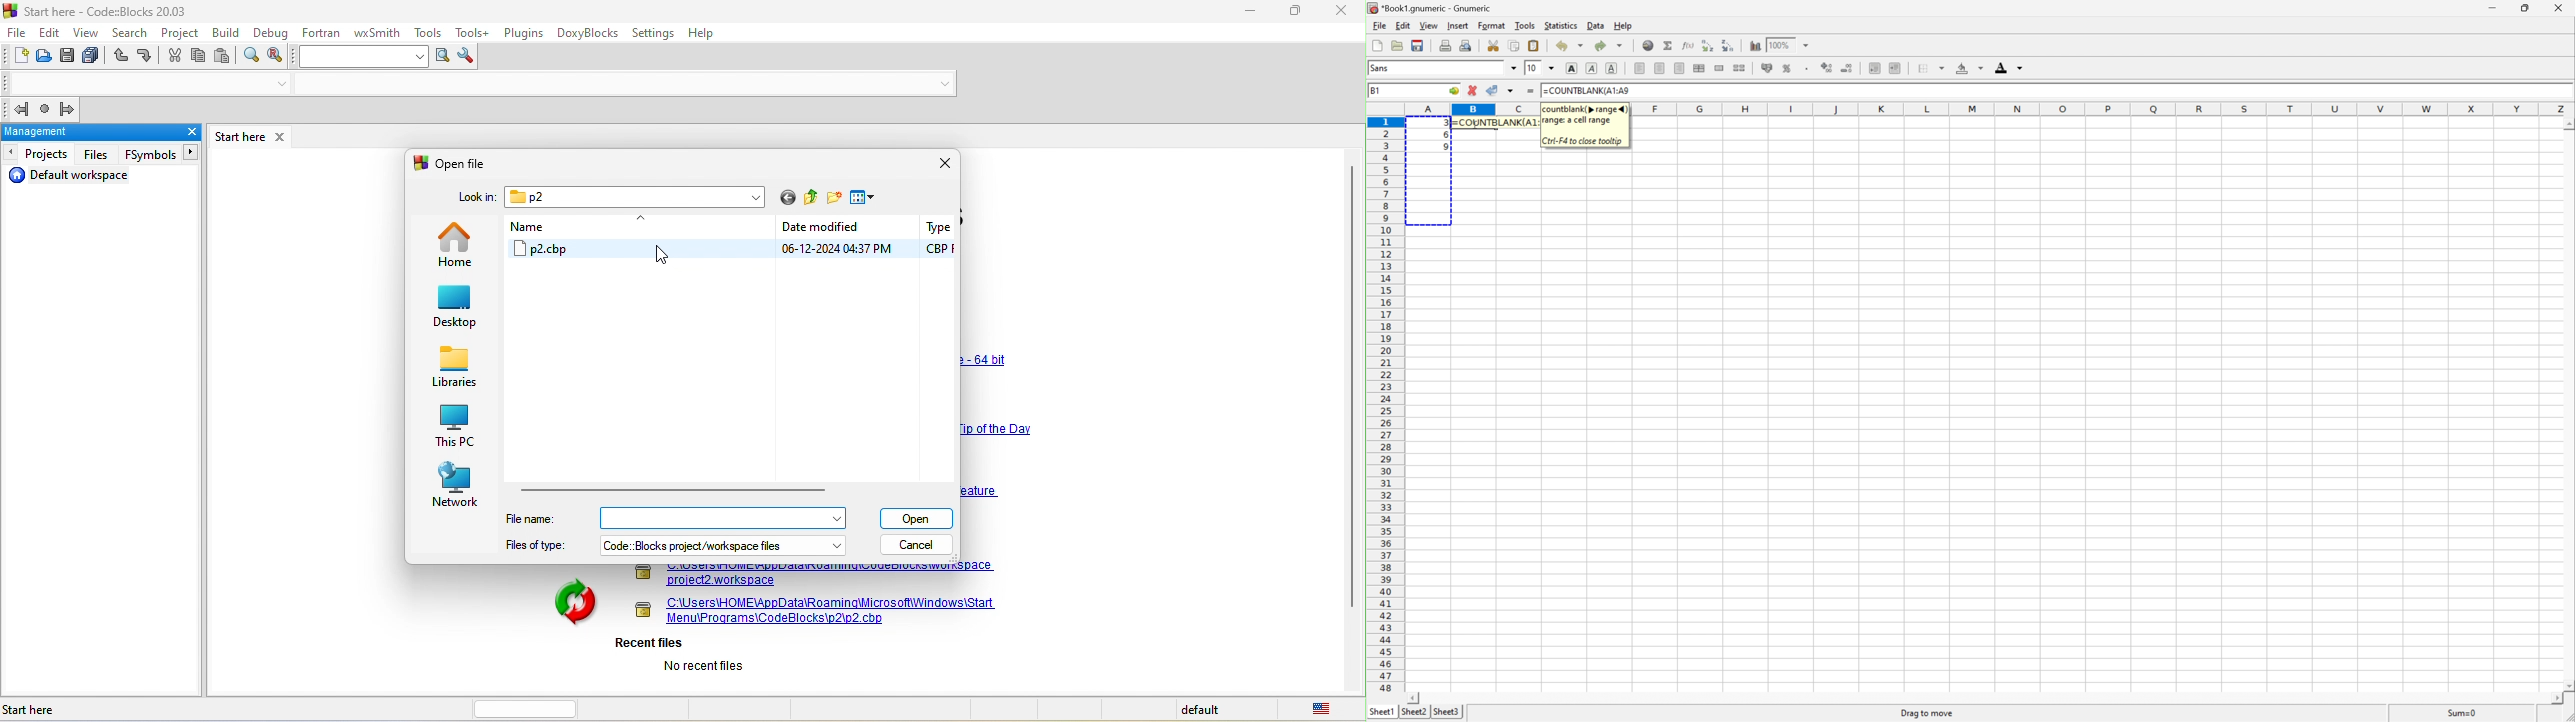 The width and height of the screenshot is (2576, 728). I want to click on dropdown, so click(840, 544).